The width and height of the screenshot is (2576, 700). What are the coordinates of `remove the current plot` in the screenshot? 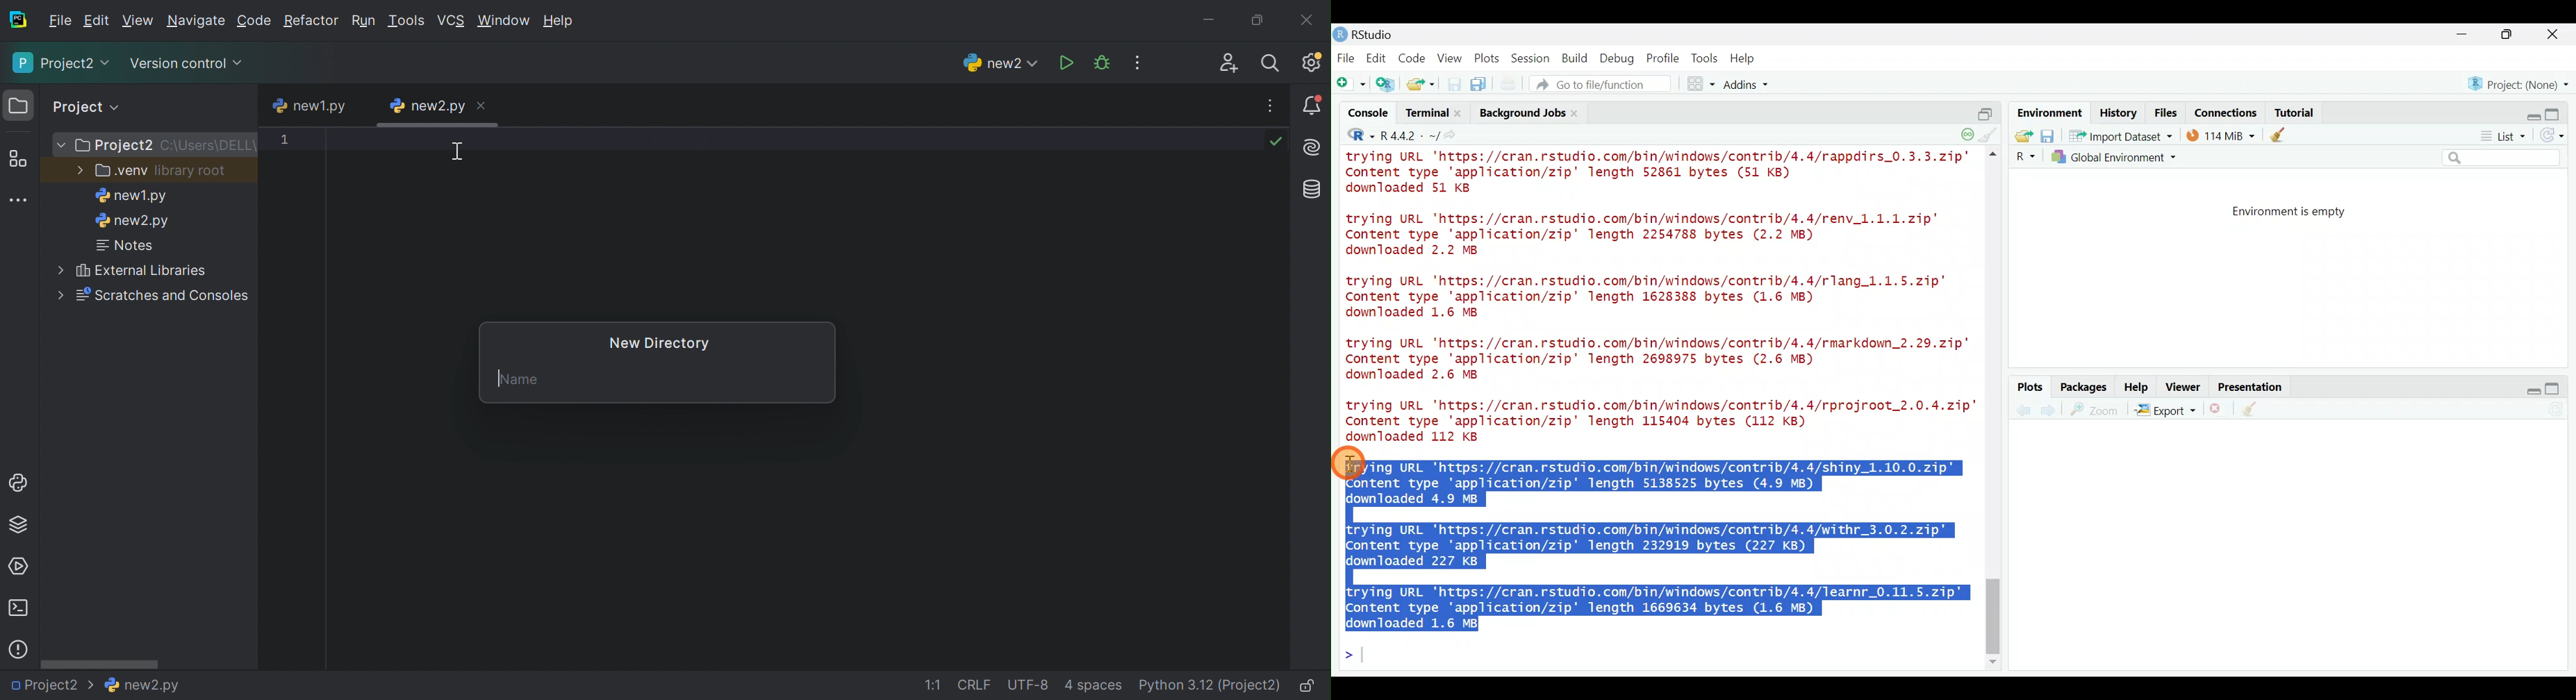 It's located at (2217, 412).